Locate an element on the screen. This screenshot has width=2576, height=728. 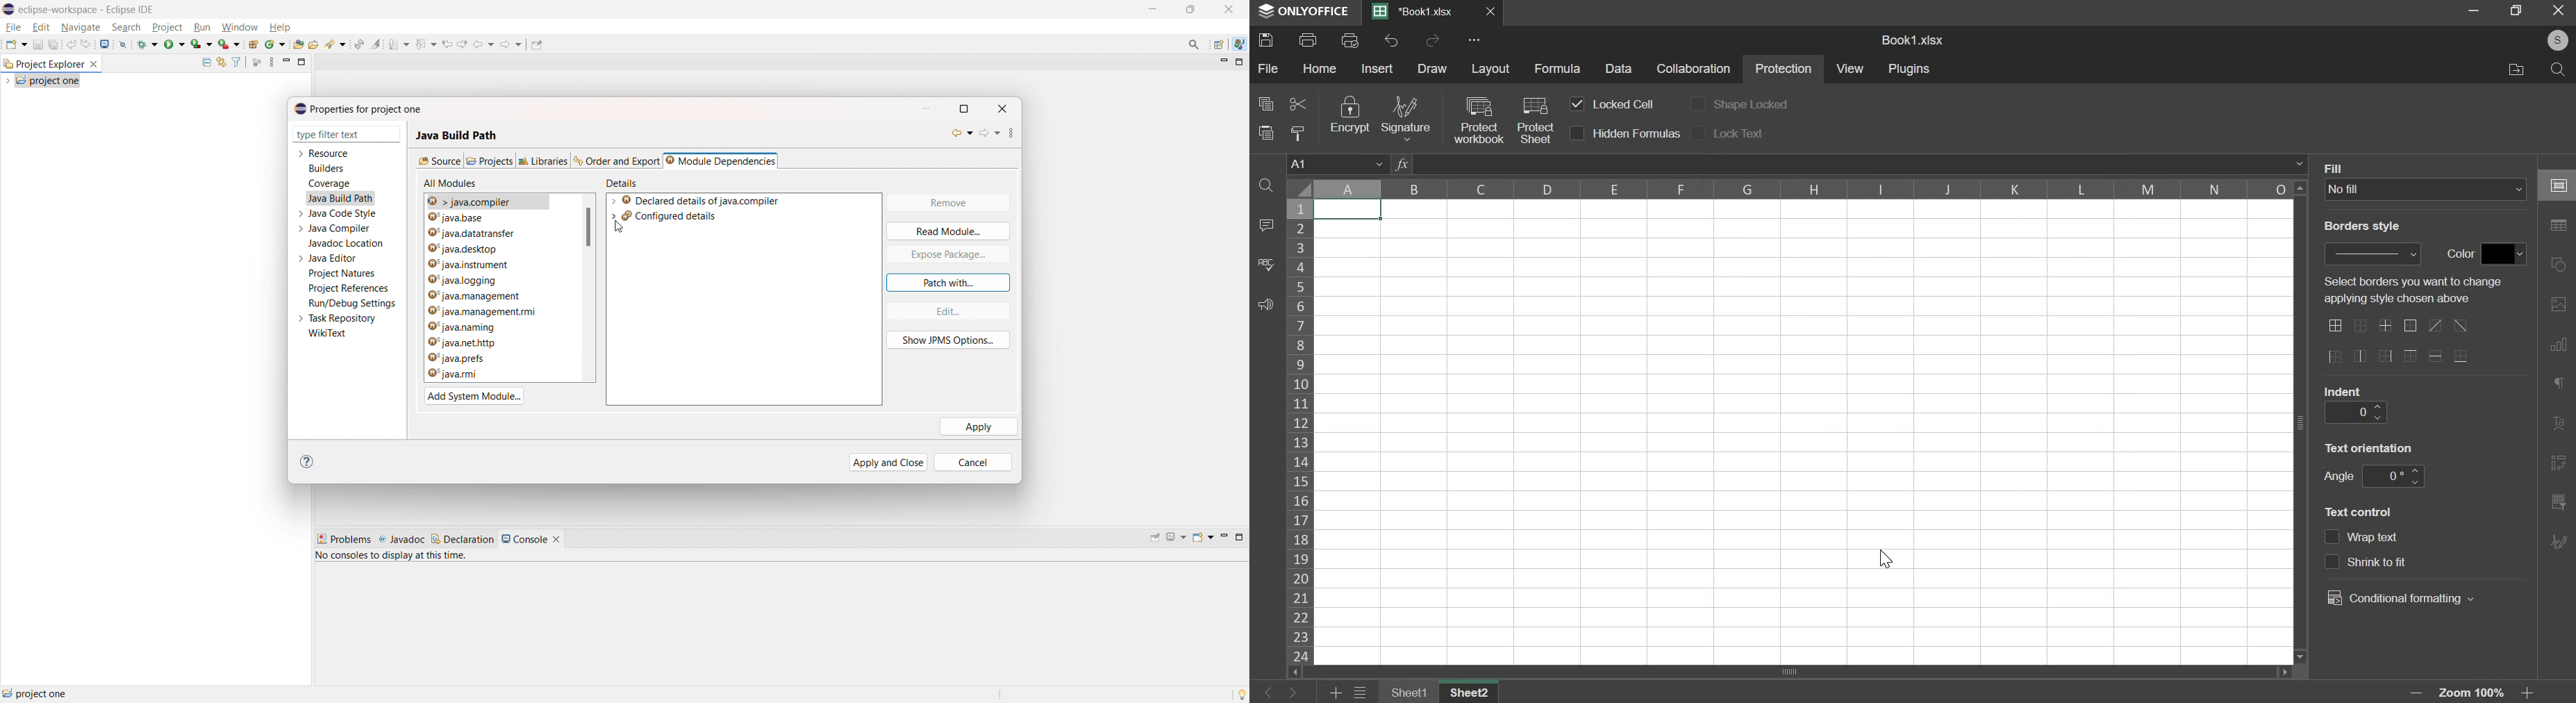
problems is located at coordinates (344, 540).